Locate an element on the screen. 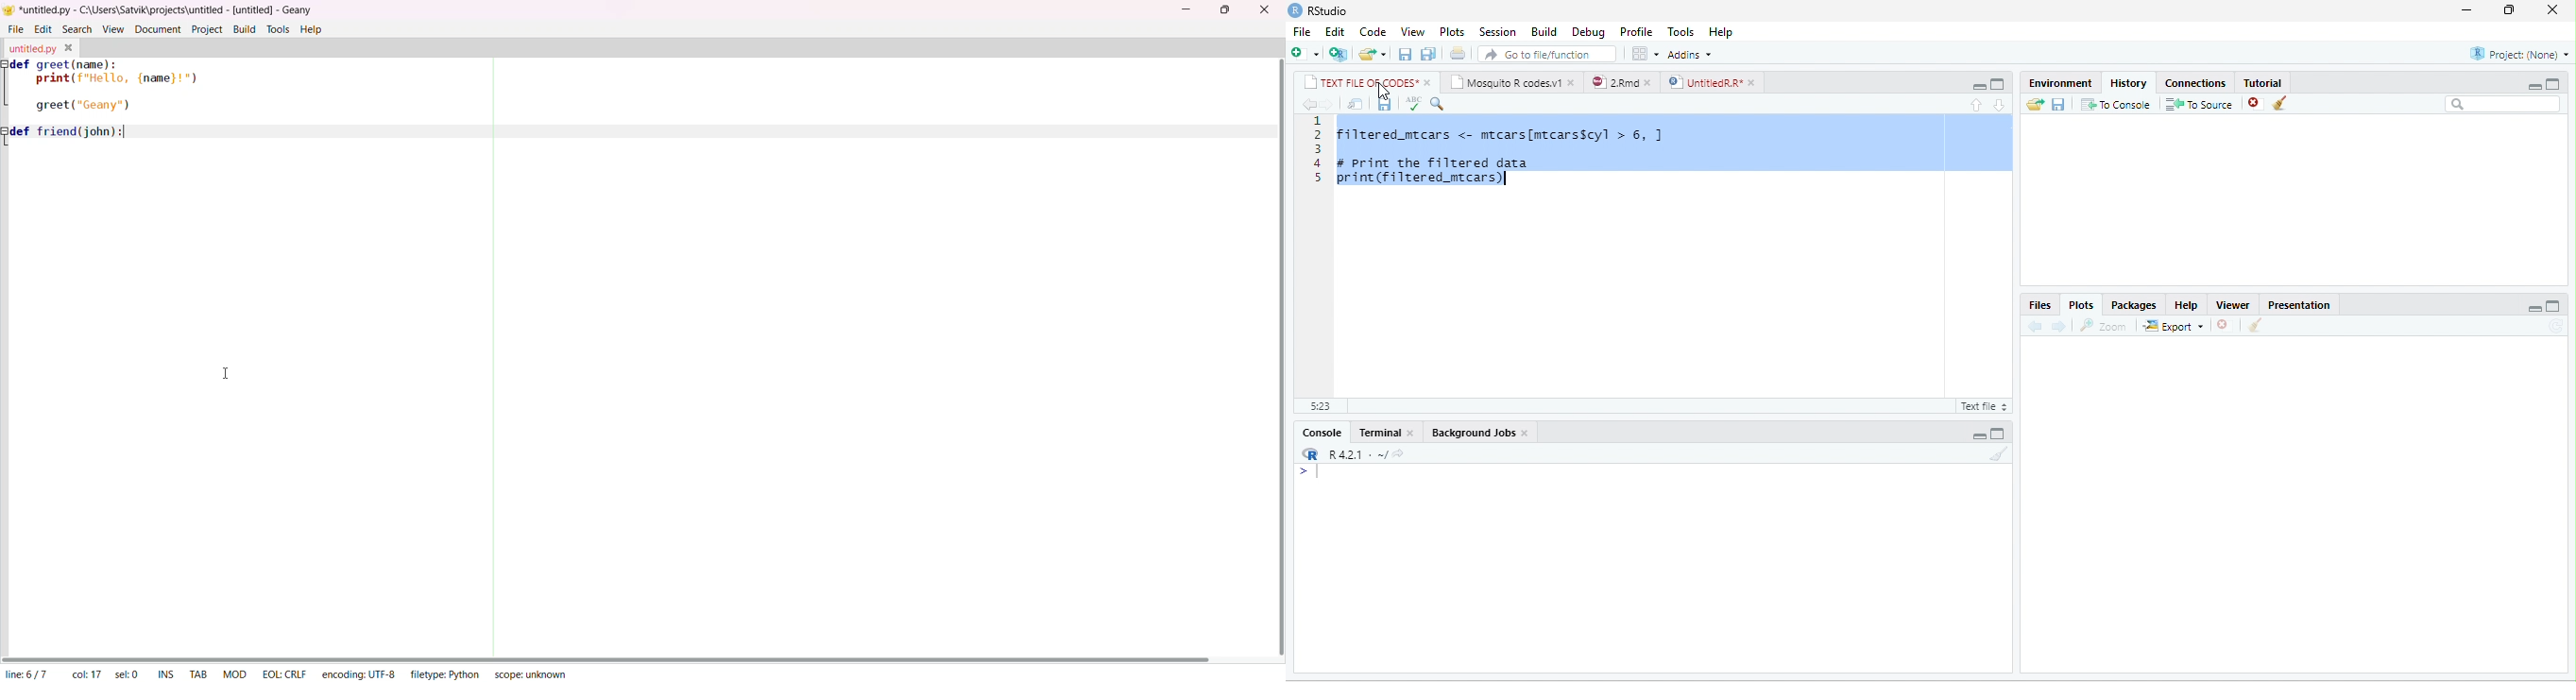 This screenshot has width=2576, height=700. maximize is located at coordinates (1997, 435).